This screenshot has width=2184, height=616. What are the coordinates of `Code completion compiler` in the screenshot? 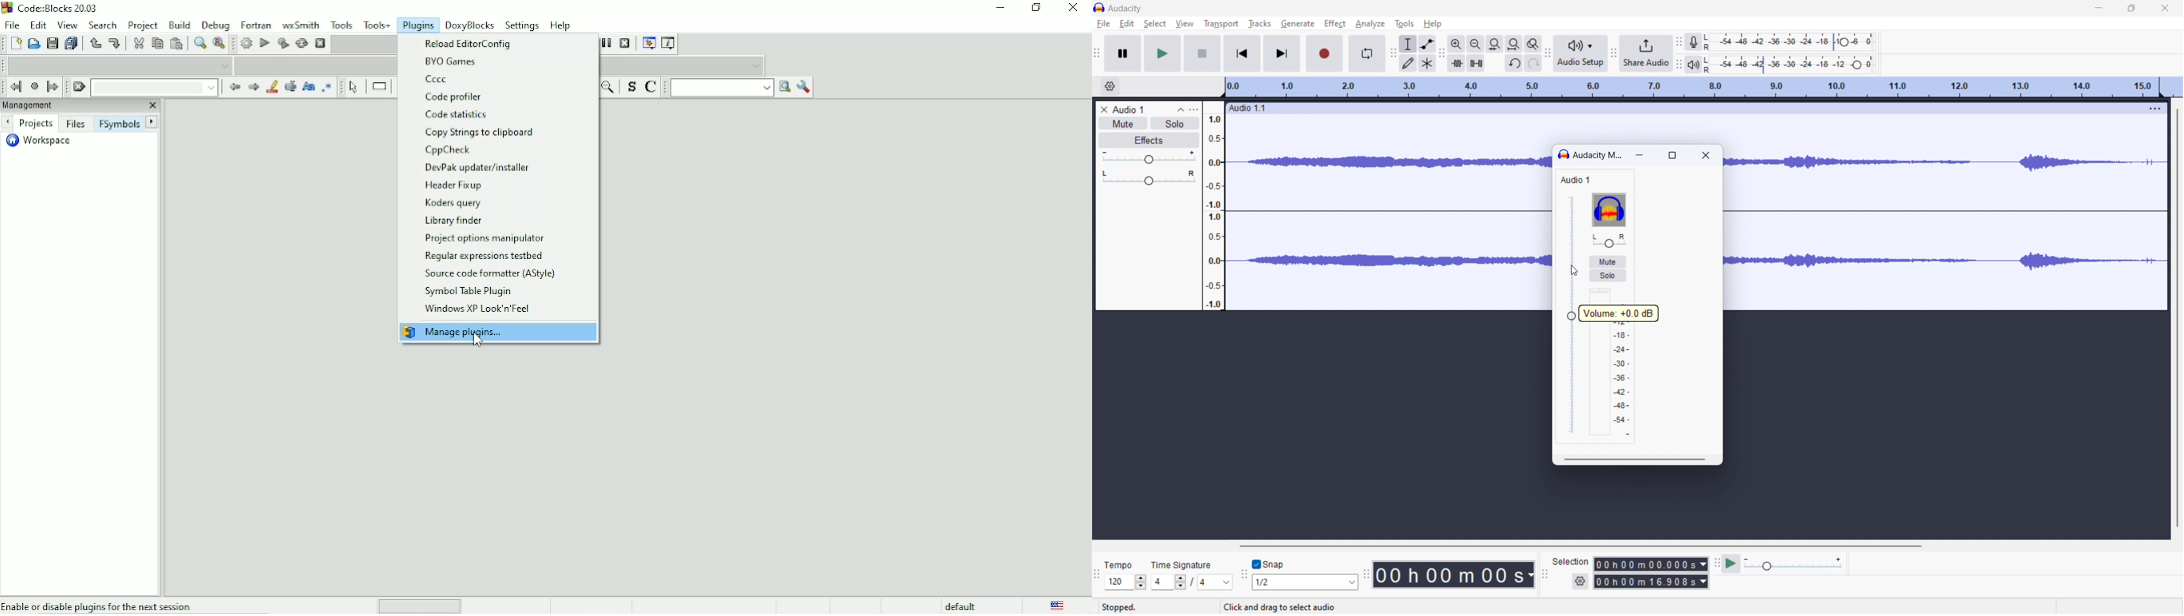 It's located at (316, 65).